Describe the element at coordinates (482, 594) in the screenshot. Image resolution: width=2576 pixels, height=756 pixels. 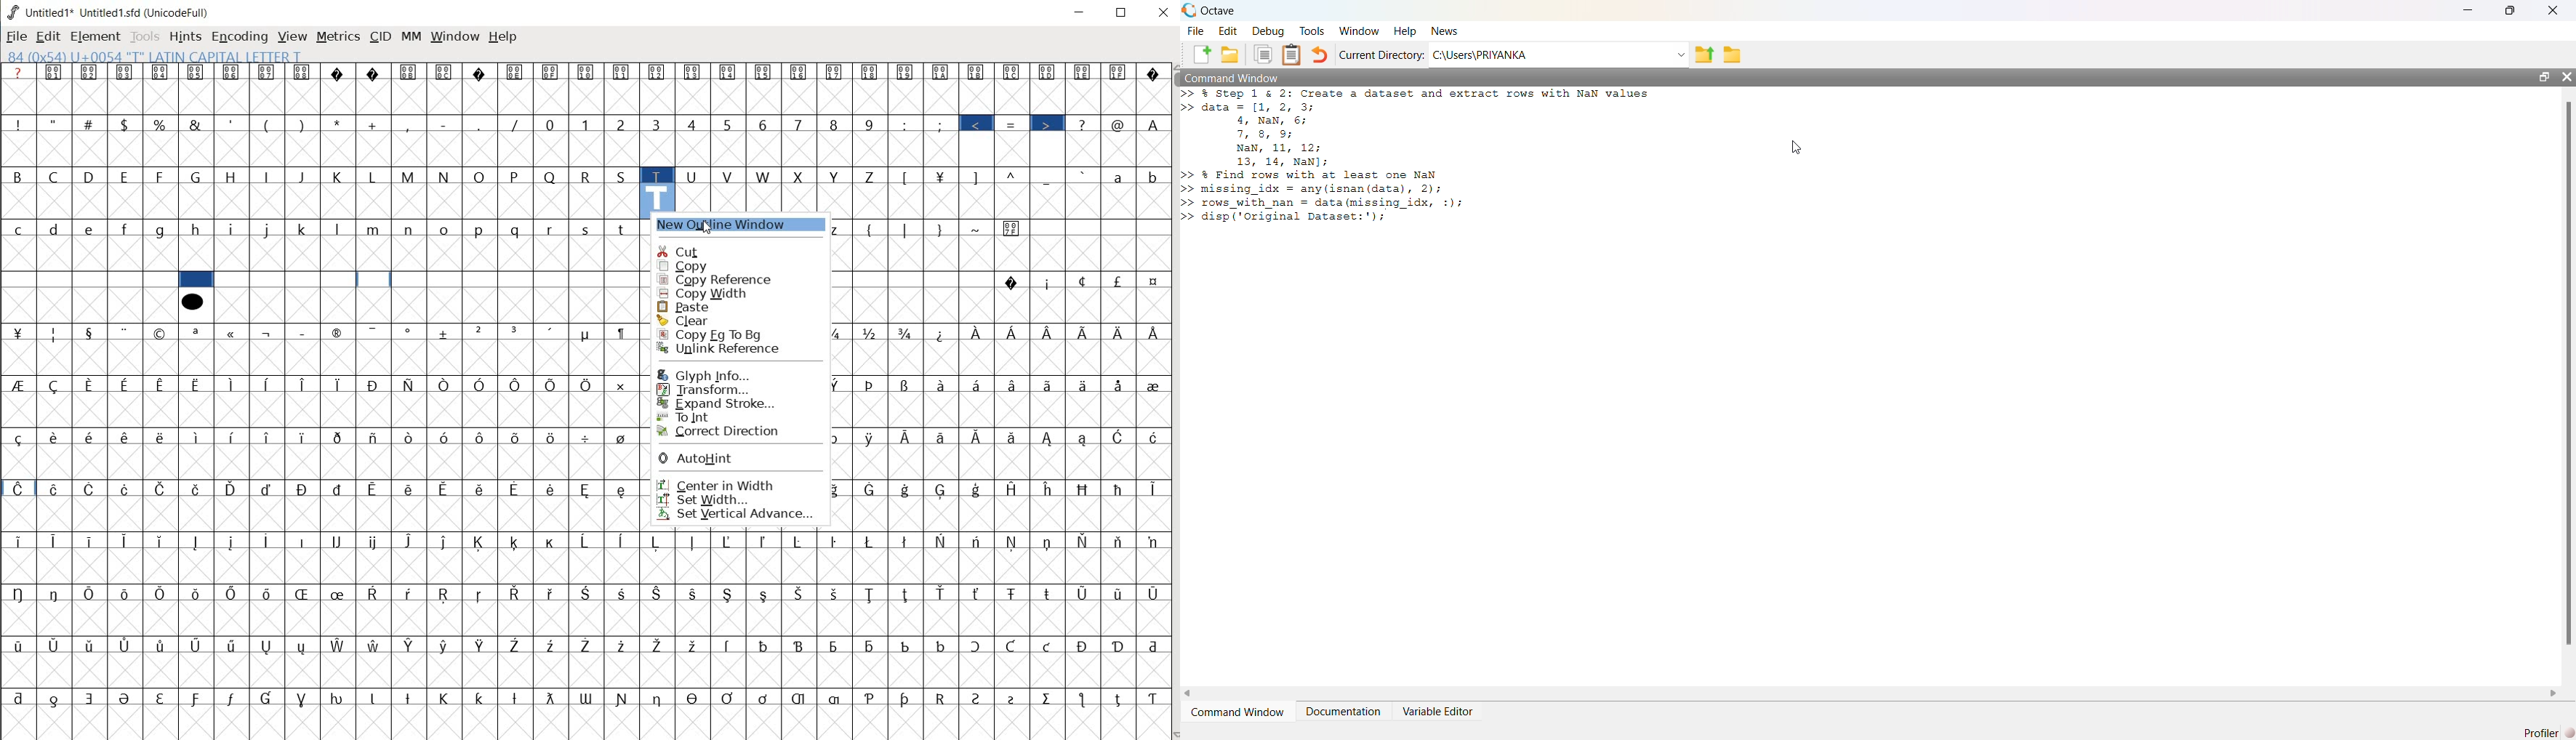
I see `Symbol` at that location.